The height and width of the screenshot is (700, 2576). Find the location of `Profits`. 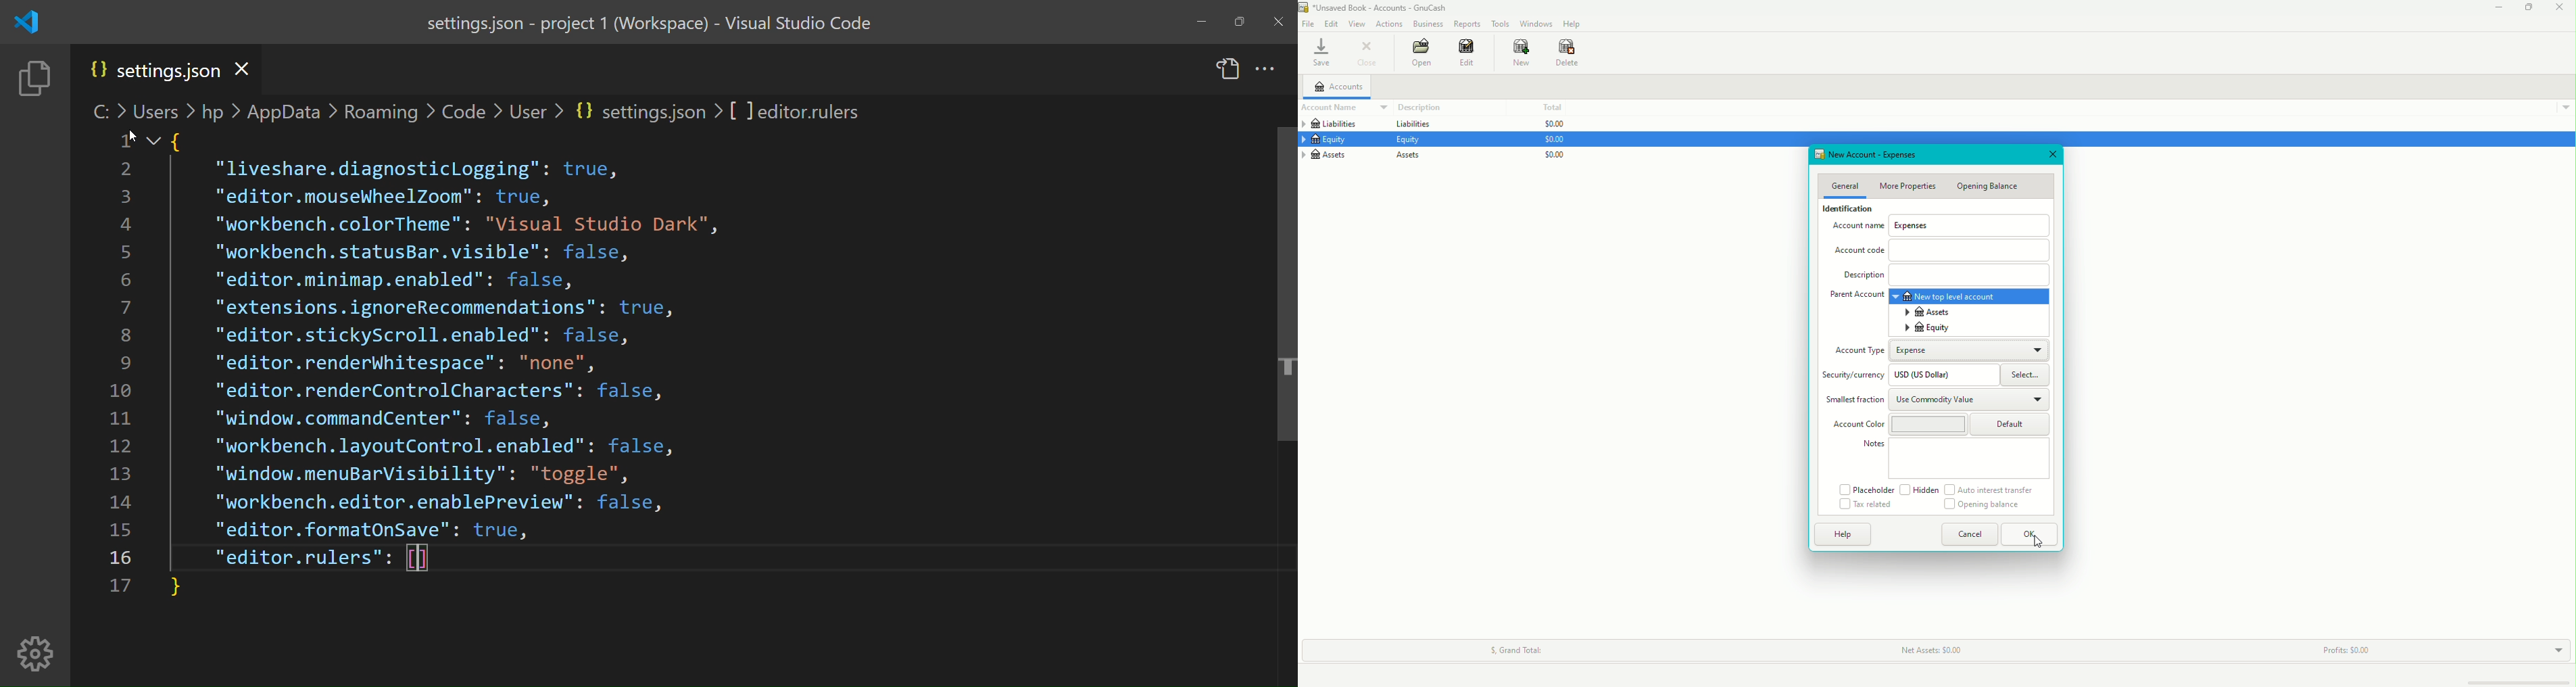

Profits is located at coordinates (2347, 648).